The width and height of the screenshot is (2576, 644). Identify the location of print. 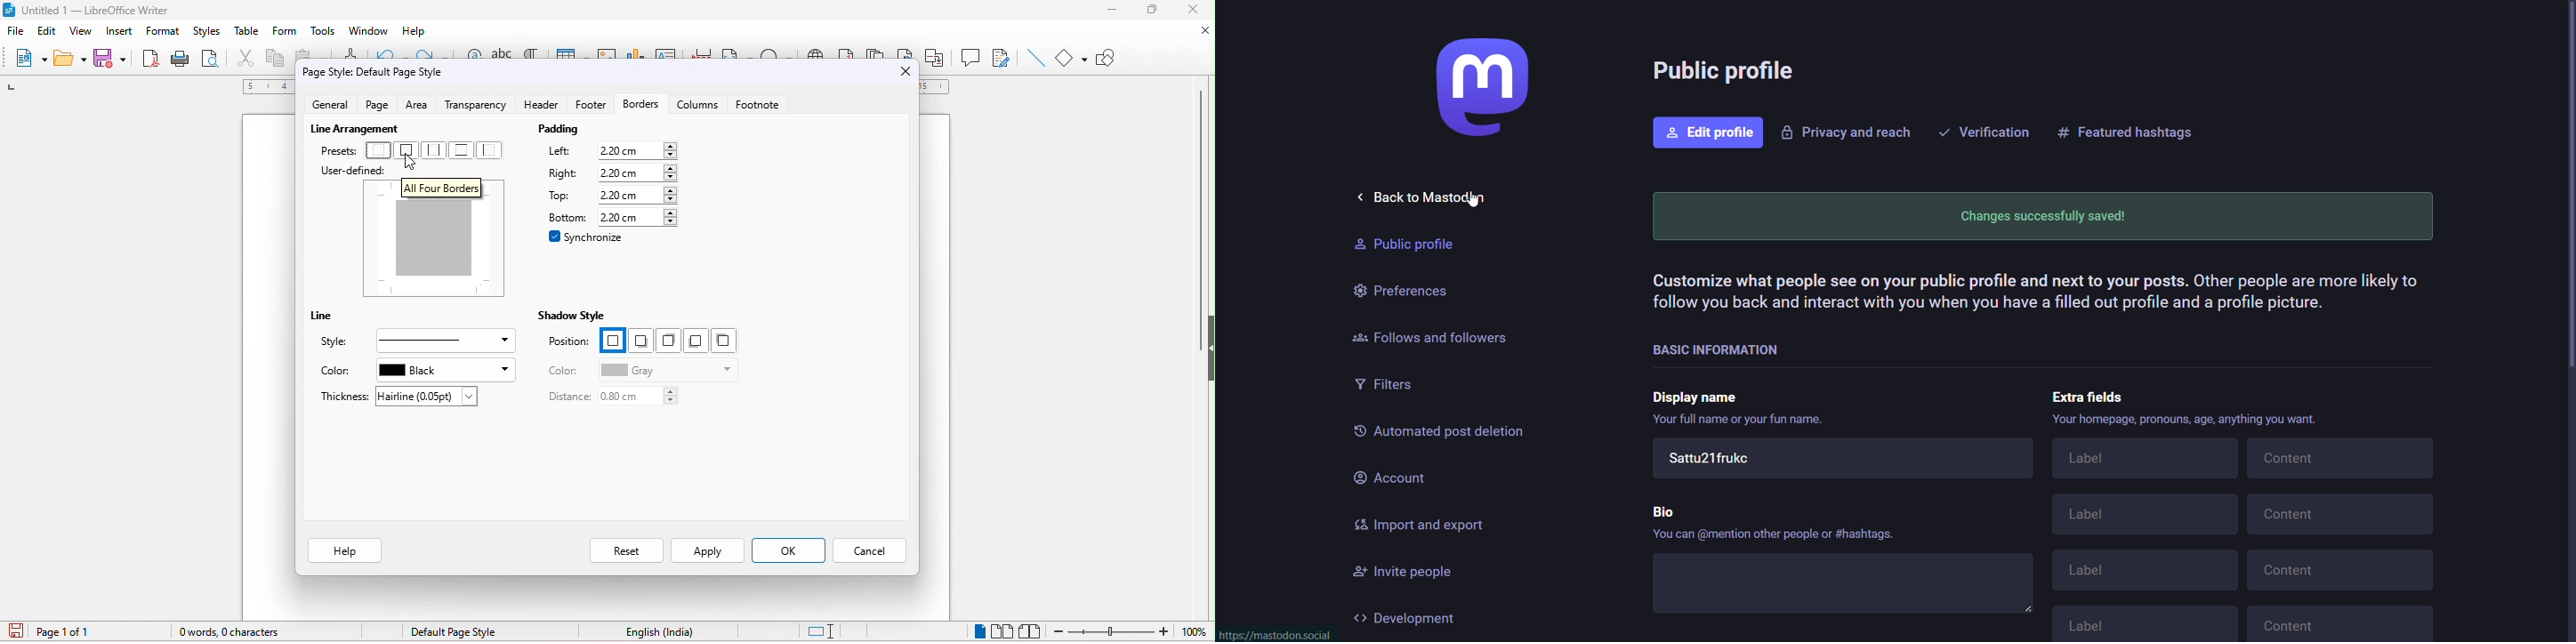
(180, 60).